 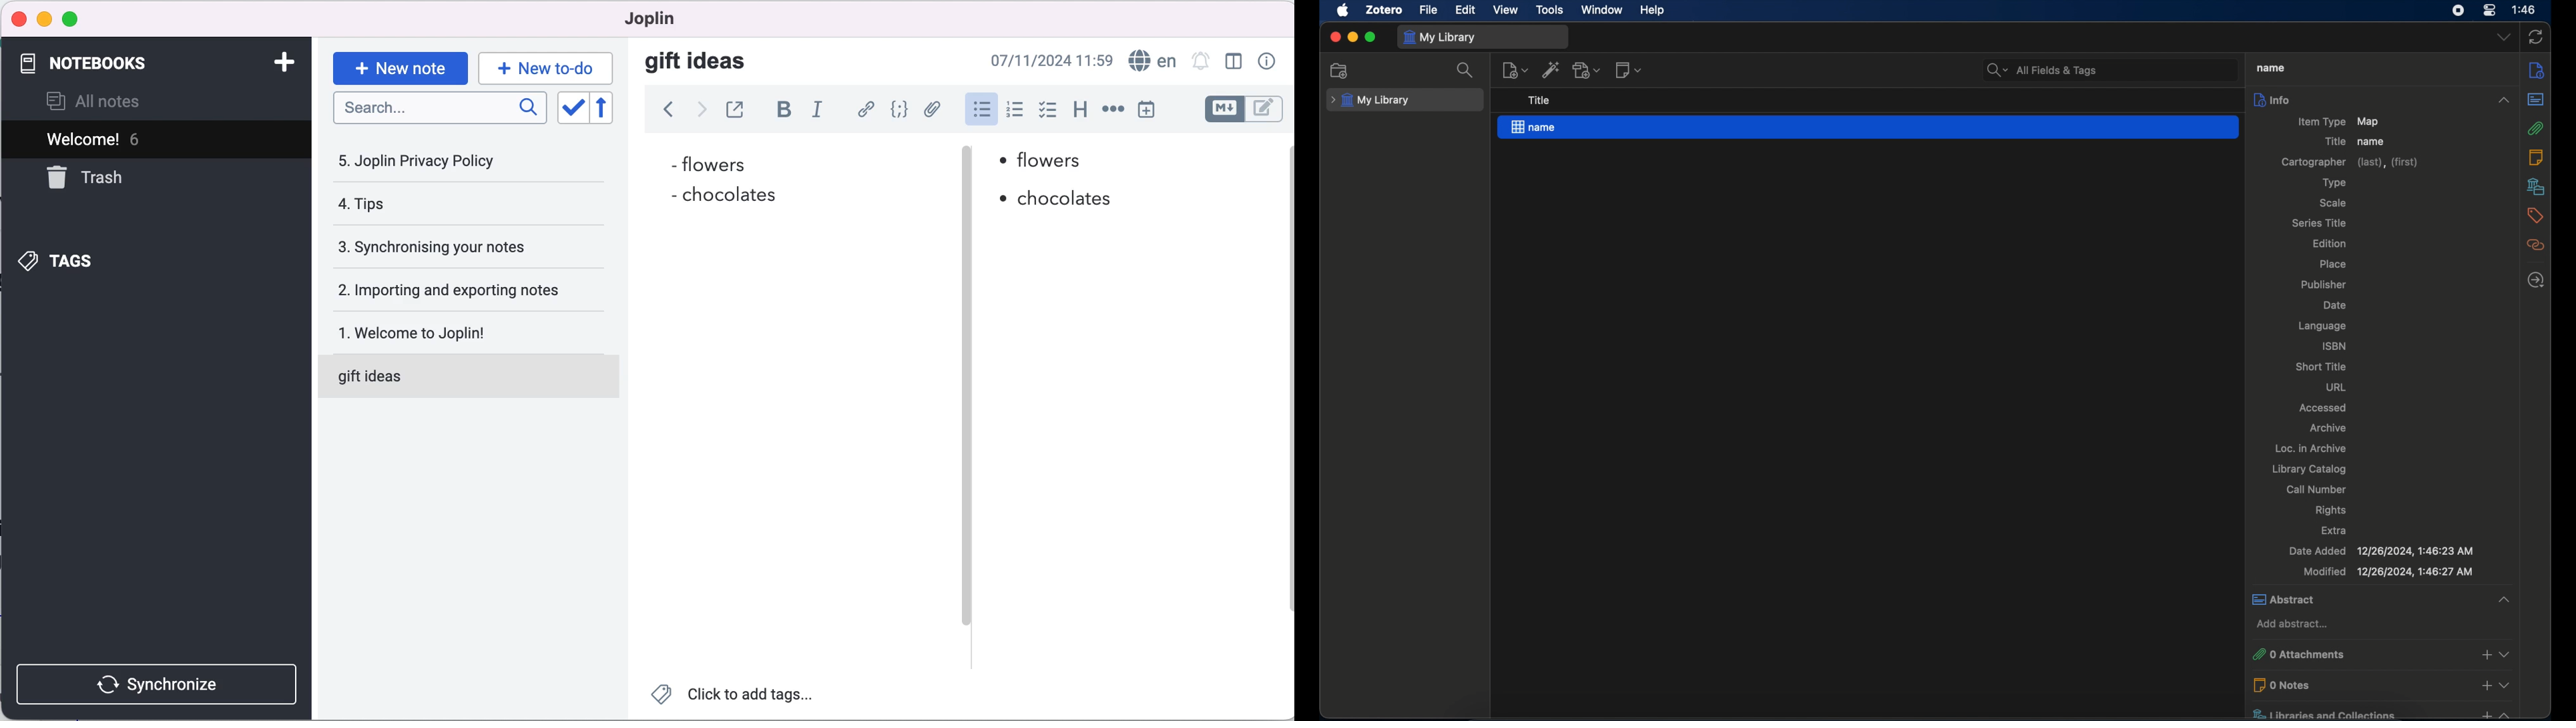 What do you see at coordinates (665, 112) in the screenshot?
I see `back` at bounding box center [665, 112].